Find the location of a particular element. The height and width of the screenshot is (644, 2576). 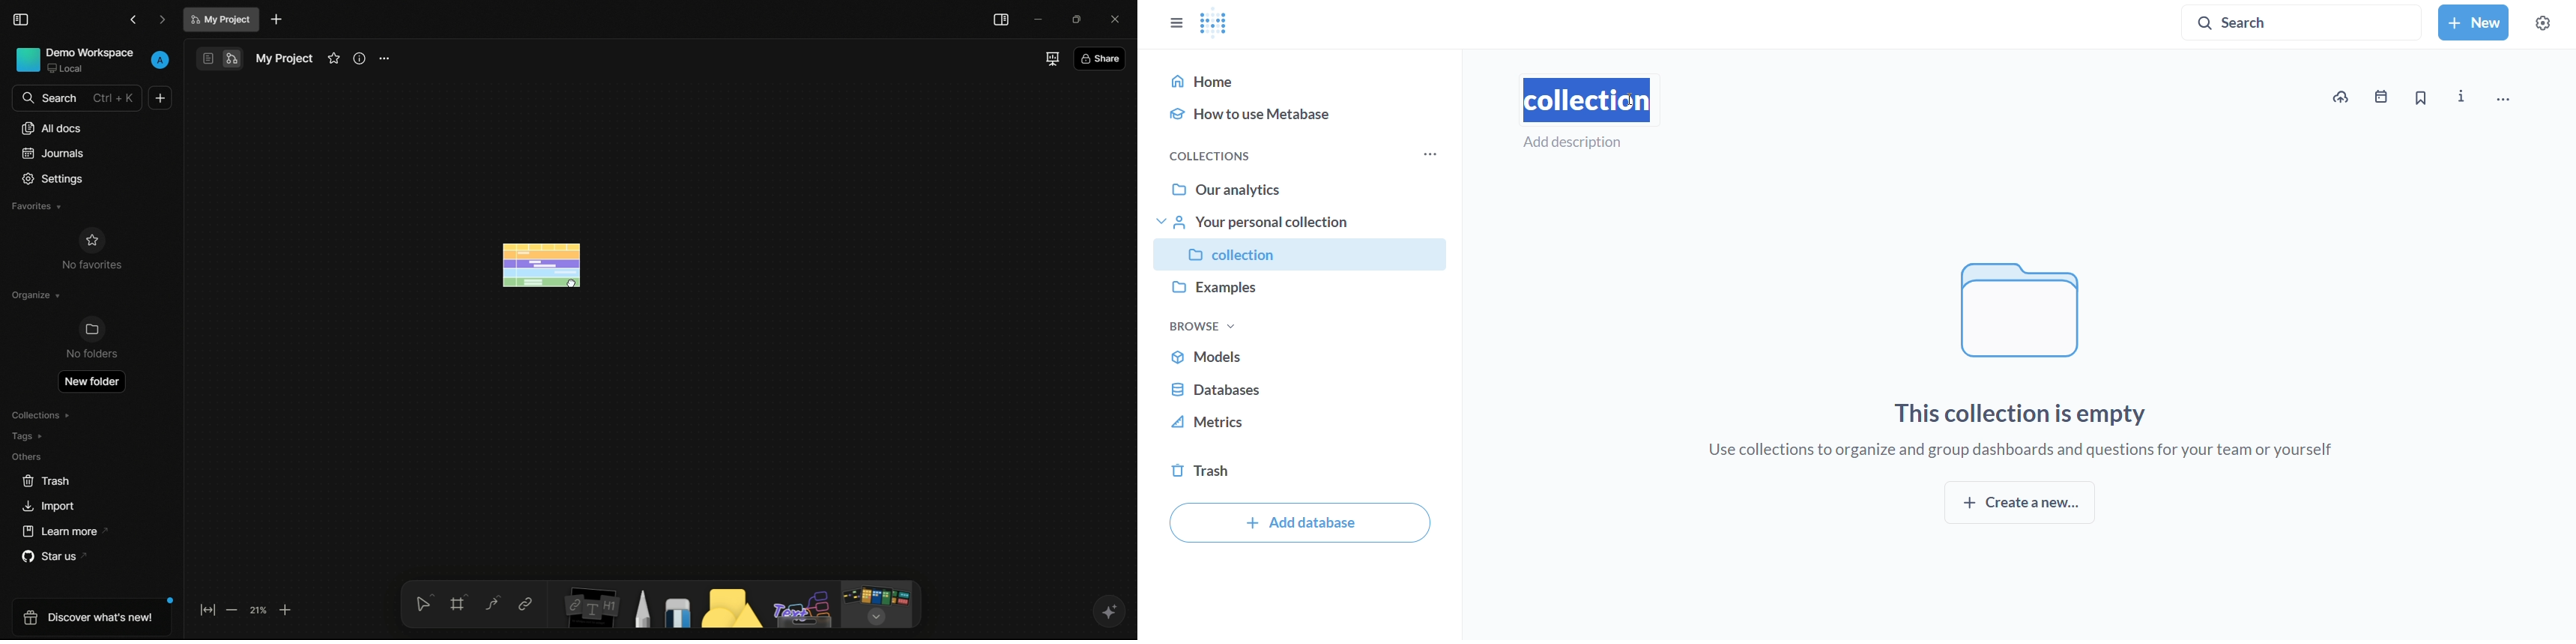

add description is located at coordinates (1582, 142).